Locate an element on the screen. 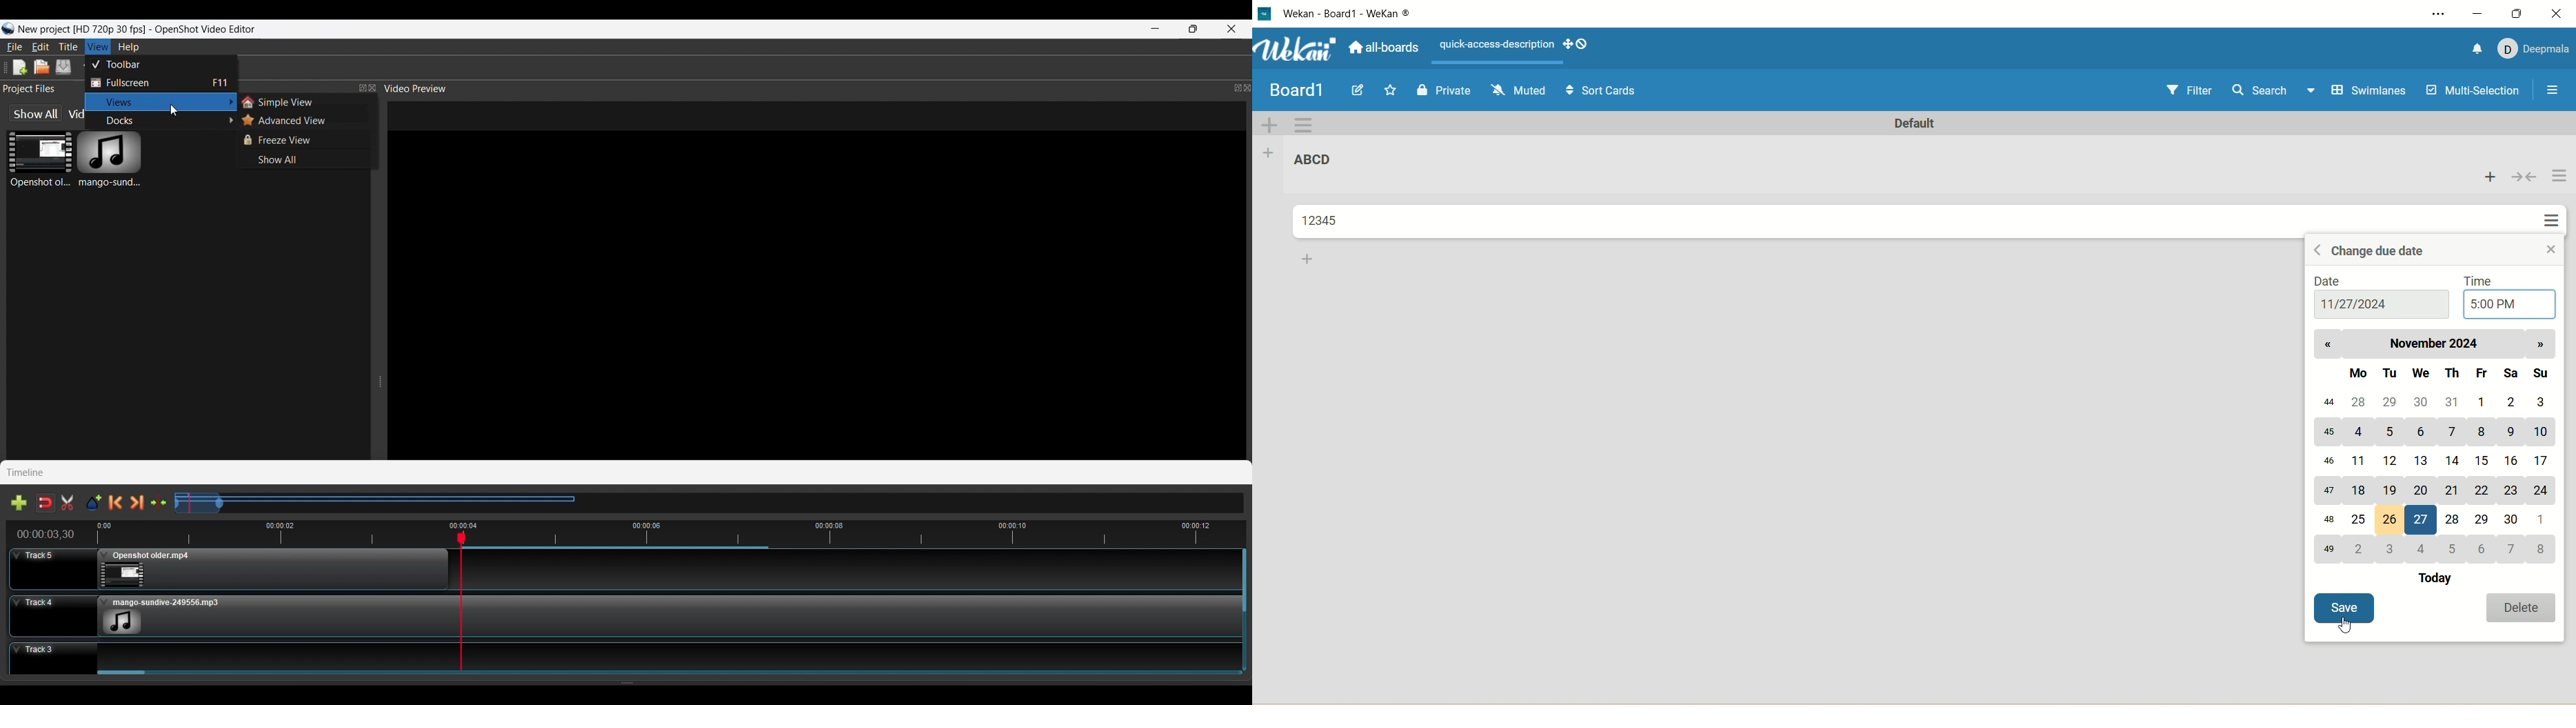 The height and width of the screenshot is (728, 2576). card title is located at coordinates (1322, 221).